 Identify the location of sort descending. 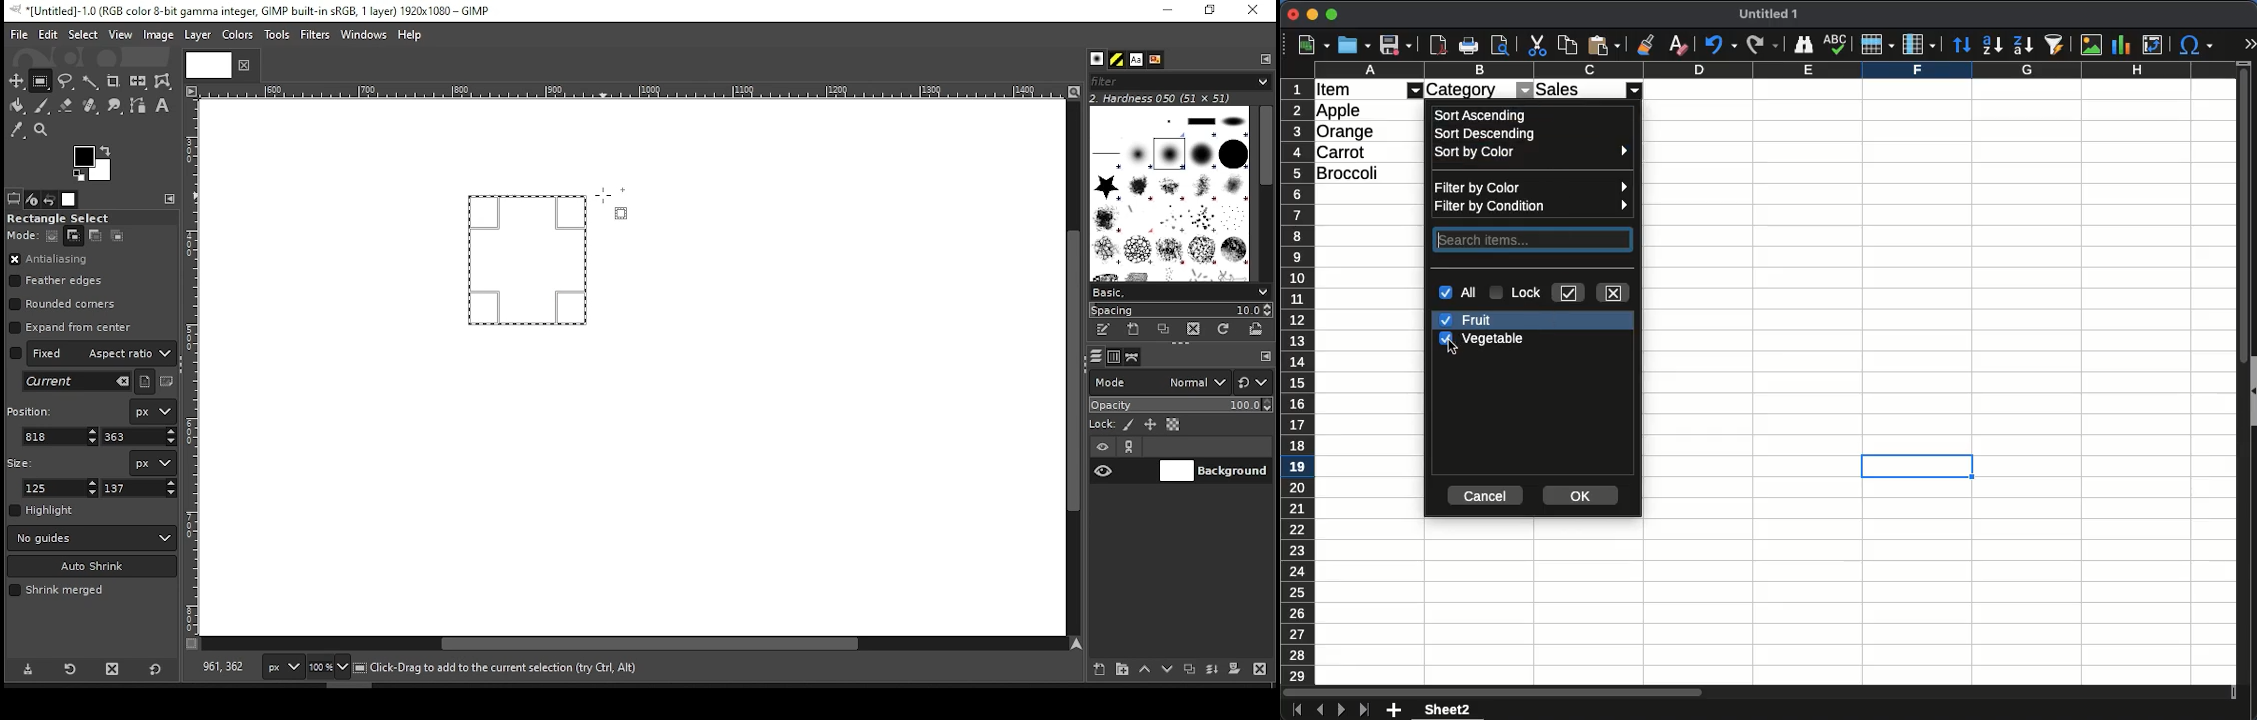
(1489, 135).